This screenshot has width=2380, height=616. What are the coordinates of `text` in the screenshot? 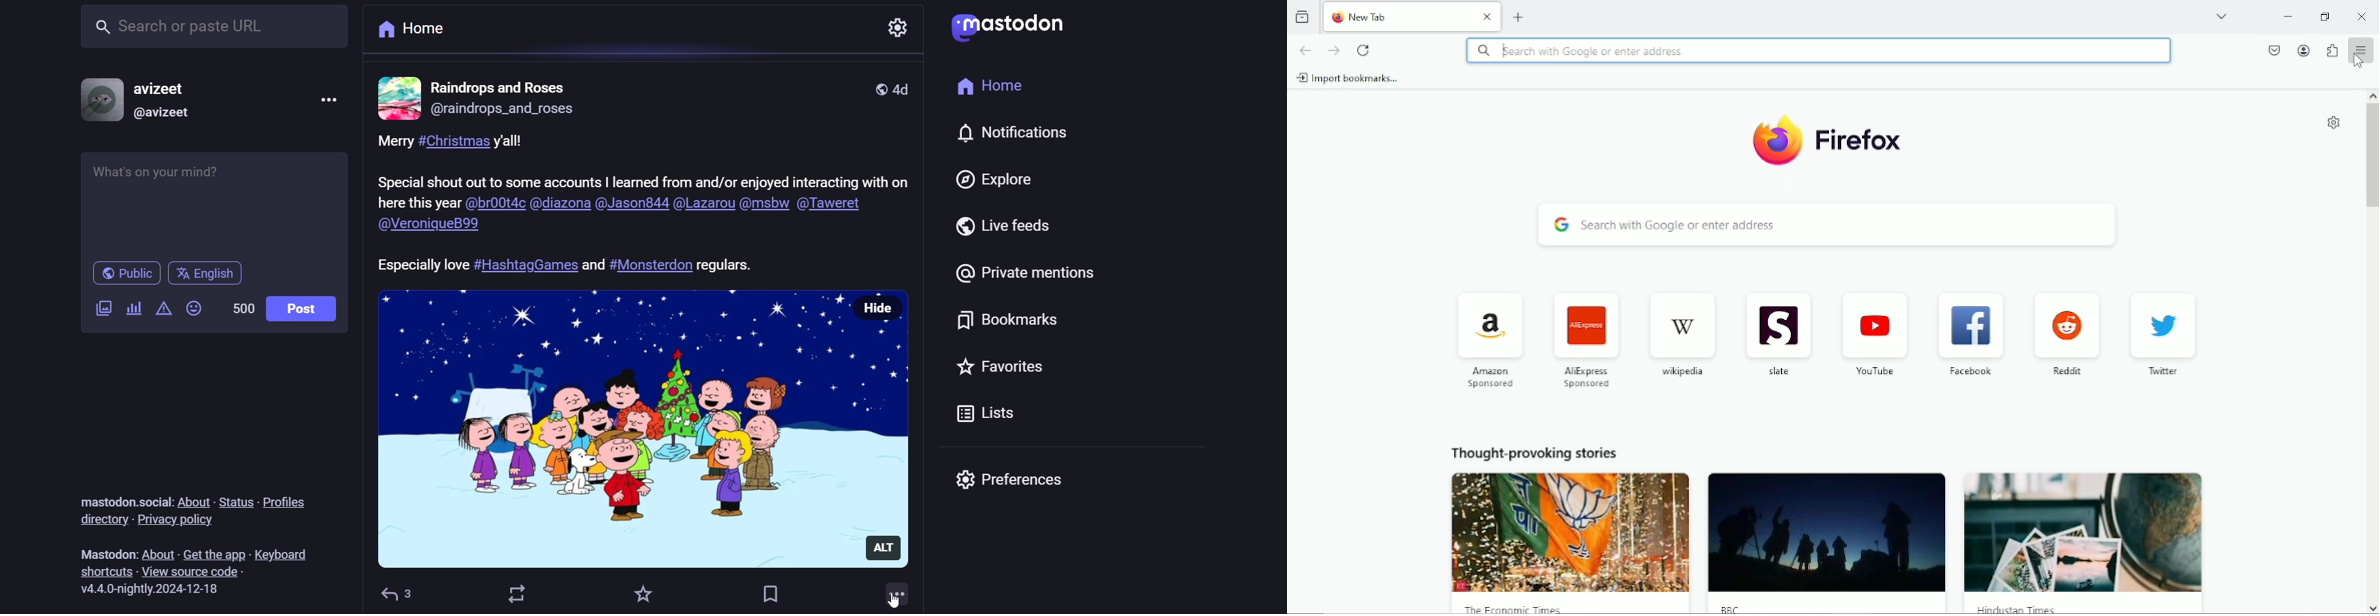 It's located at (116, 496).